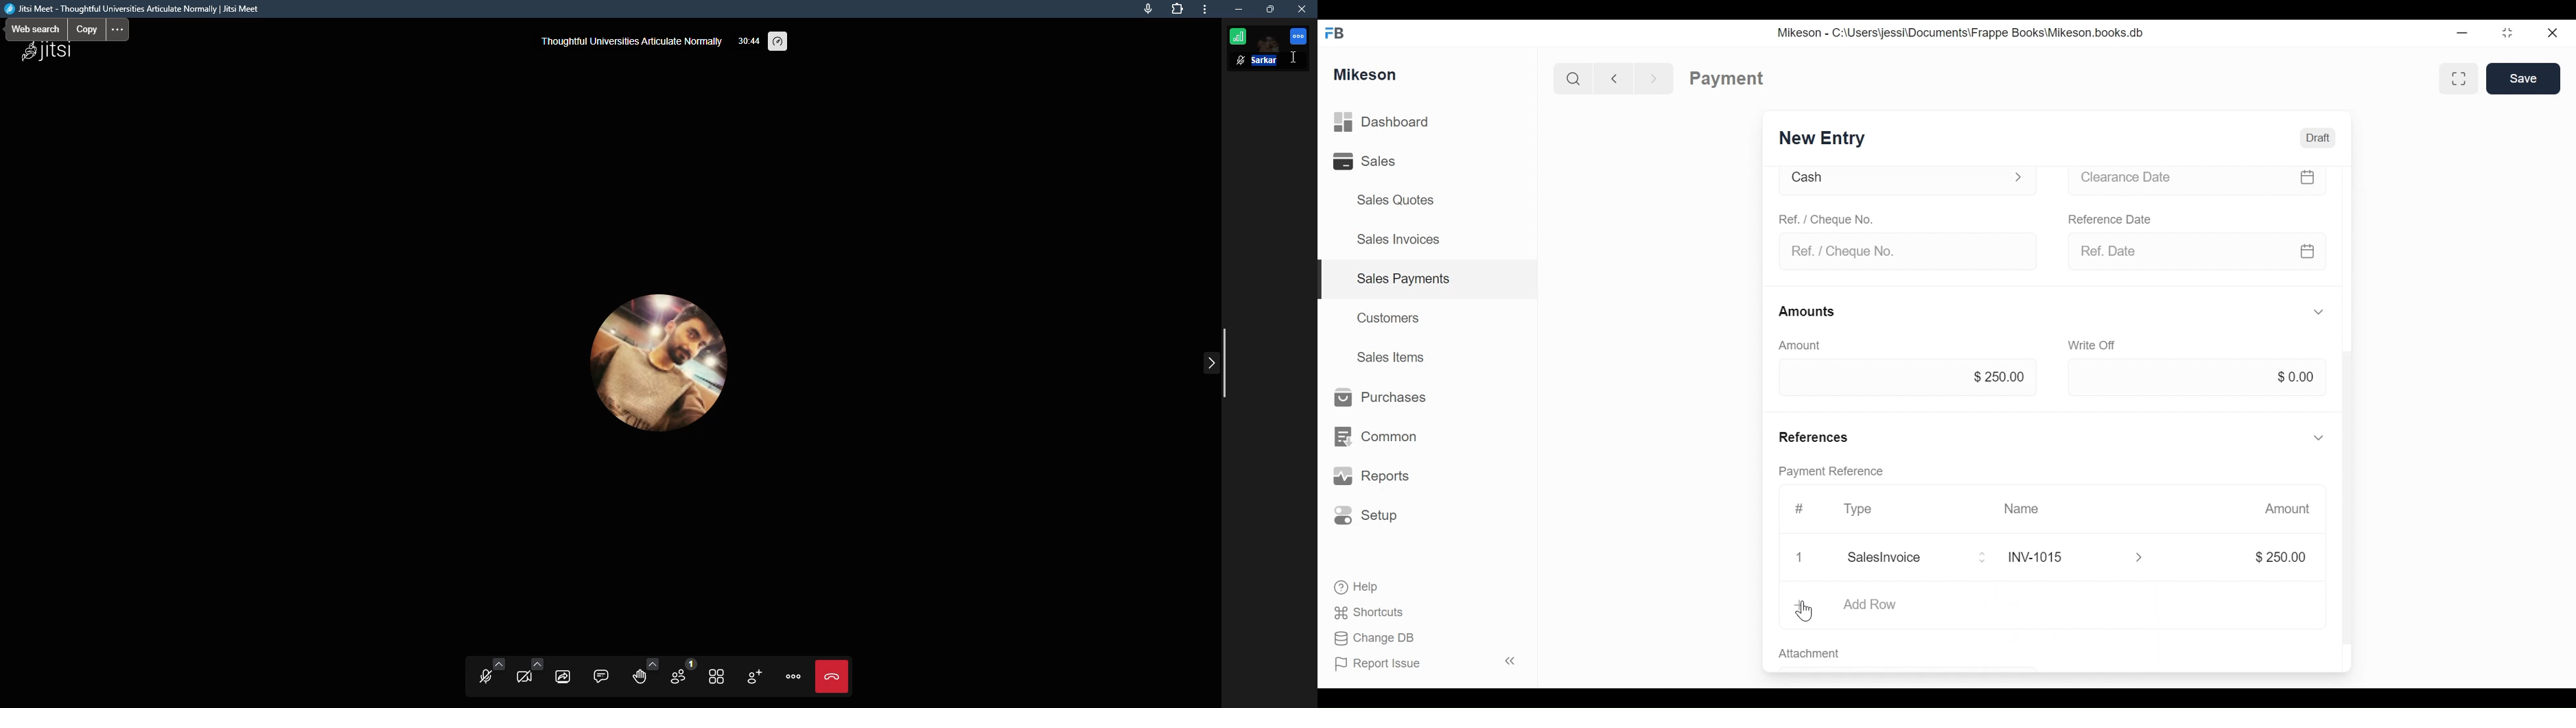  Describe the element at coordinates (1390, 200) in the screenshot. I see `Sales Quotes` at that location.